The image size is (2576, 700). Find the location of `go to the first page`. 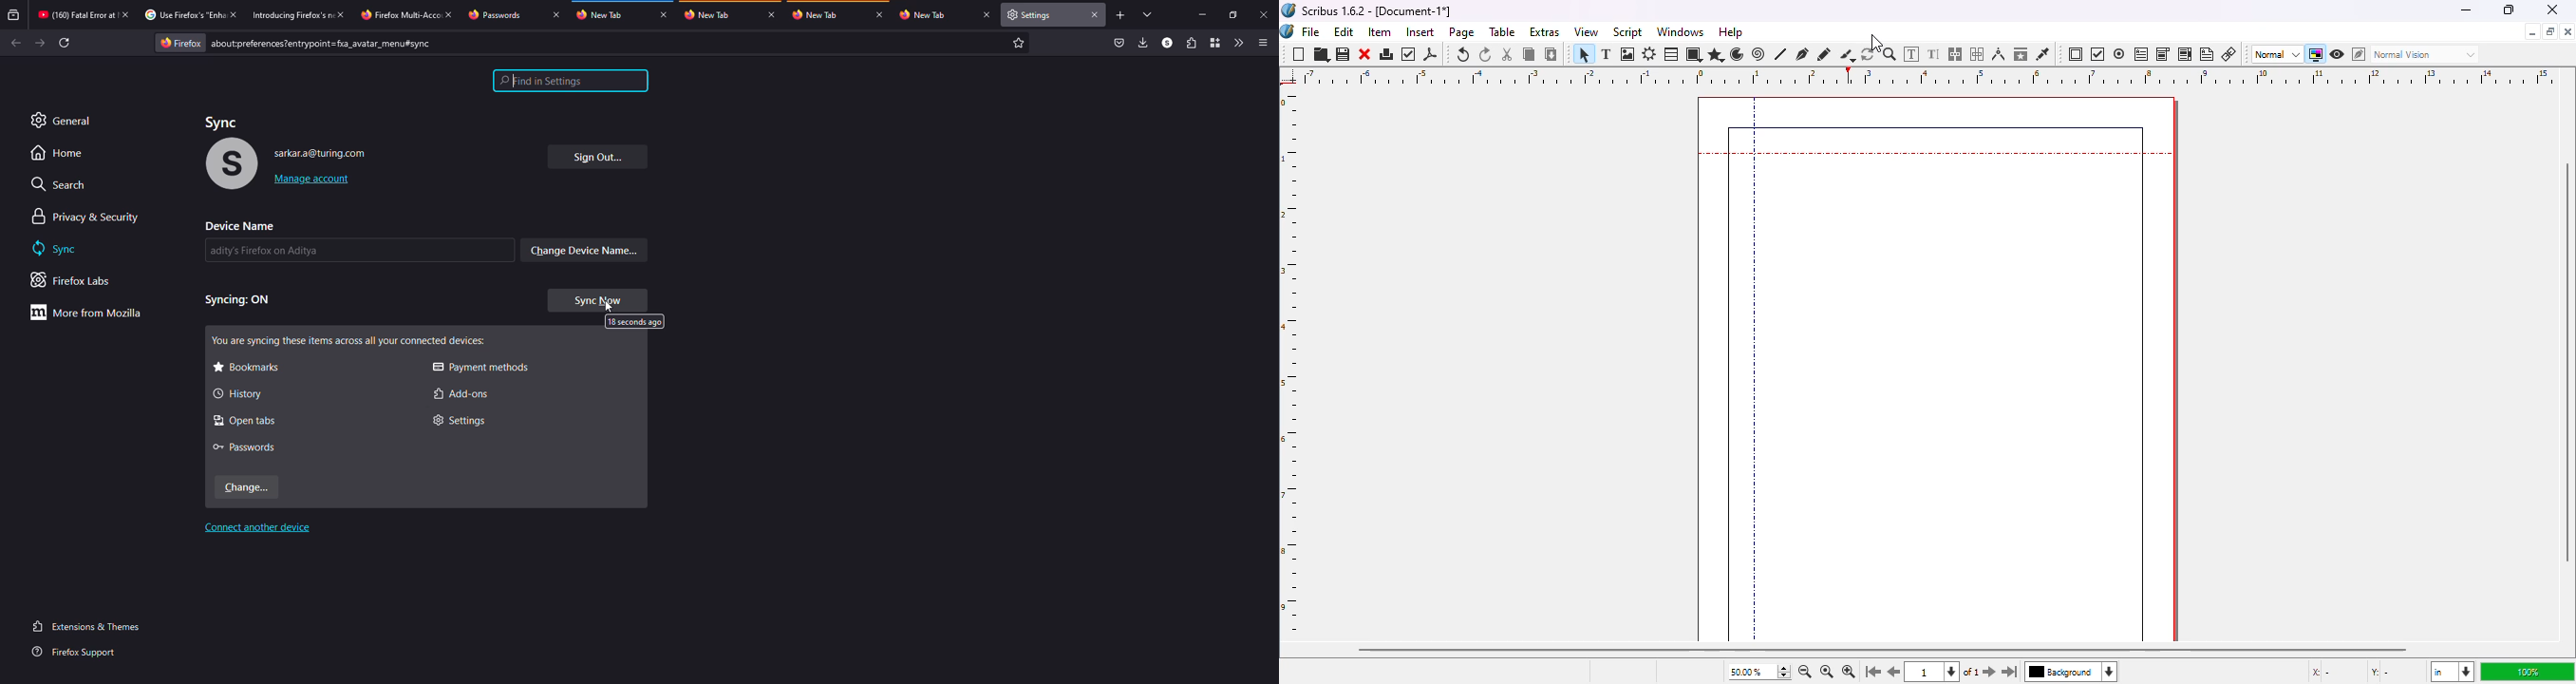

go to the first page is located at coordinates (1873, 673).